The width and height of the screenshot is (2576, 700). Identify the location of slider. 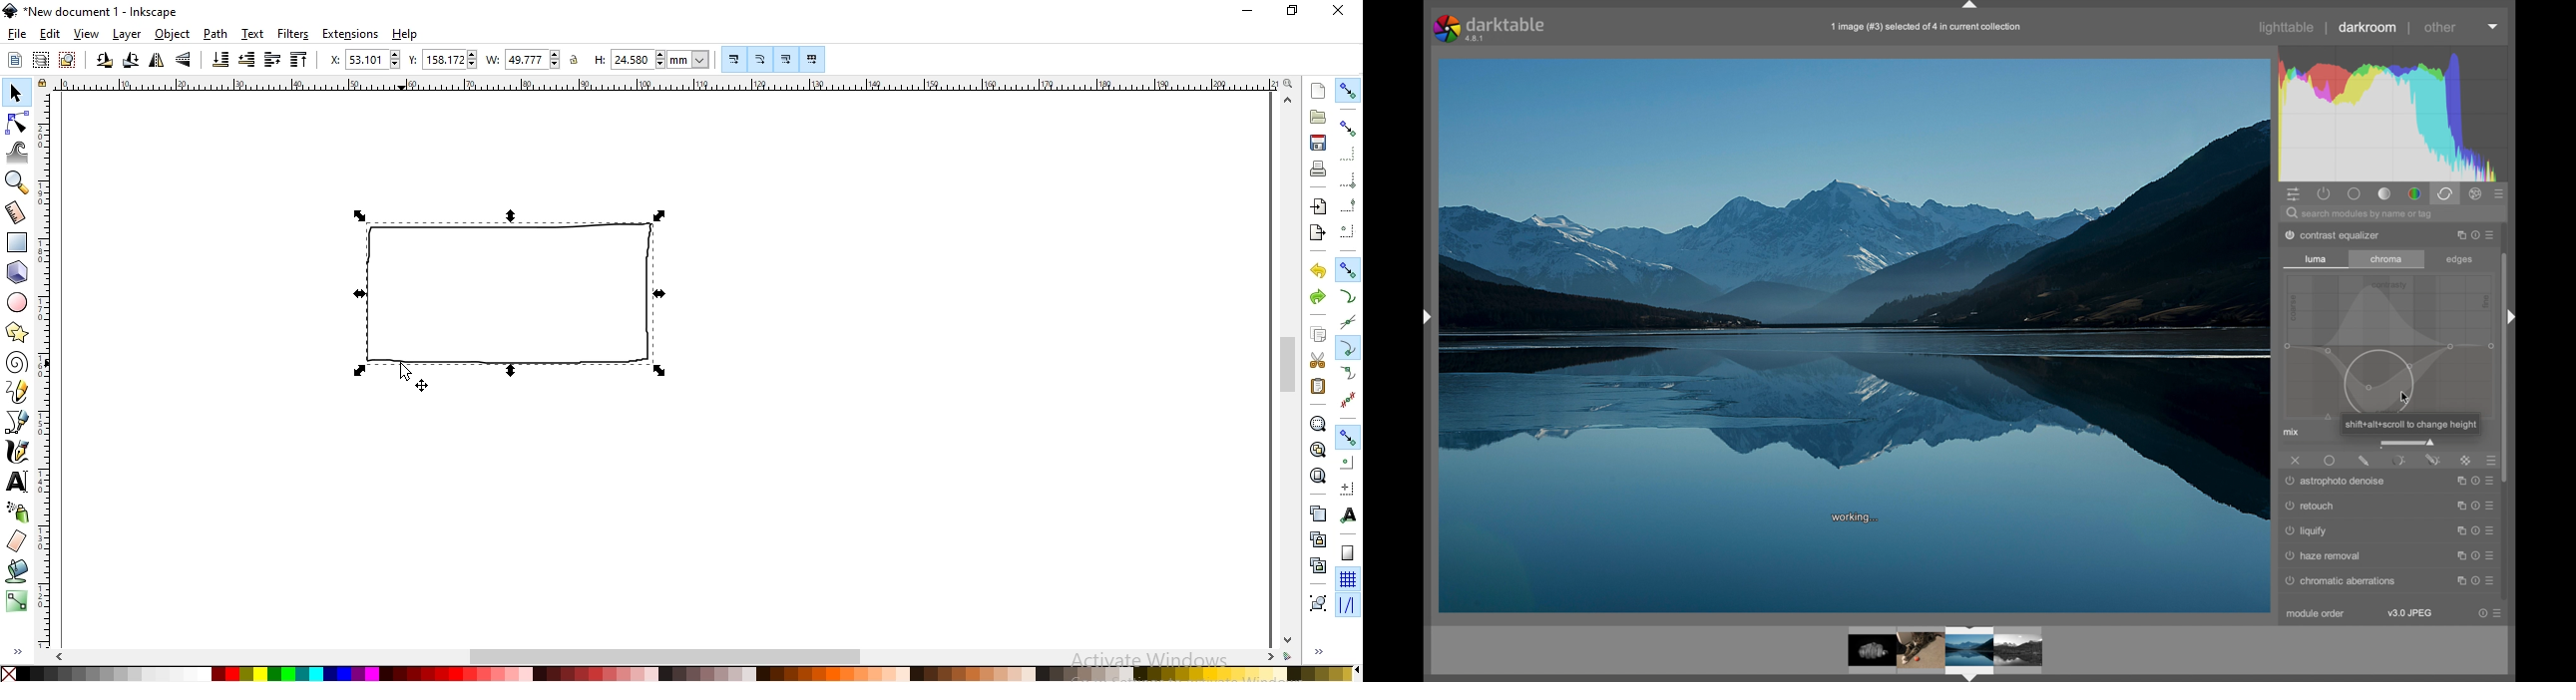
(2406, 442).